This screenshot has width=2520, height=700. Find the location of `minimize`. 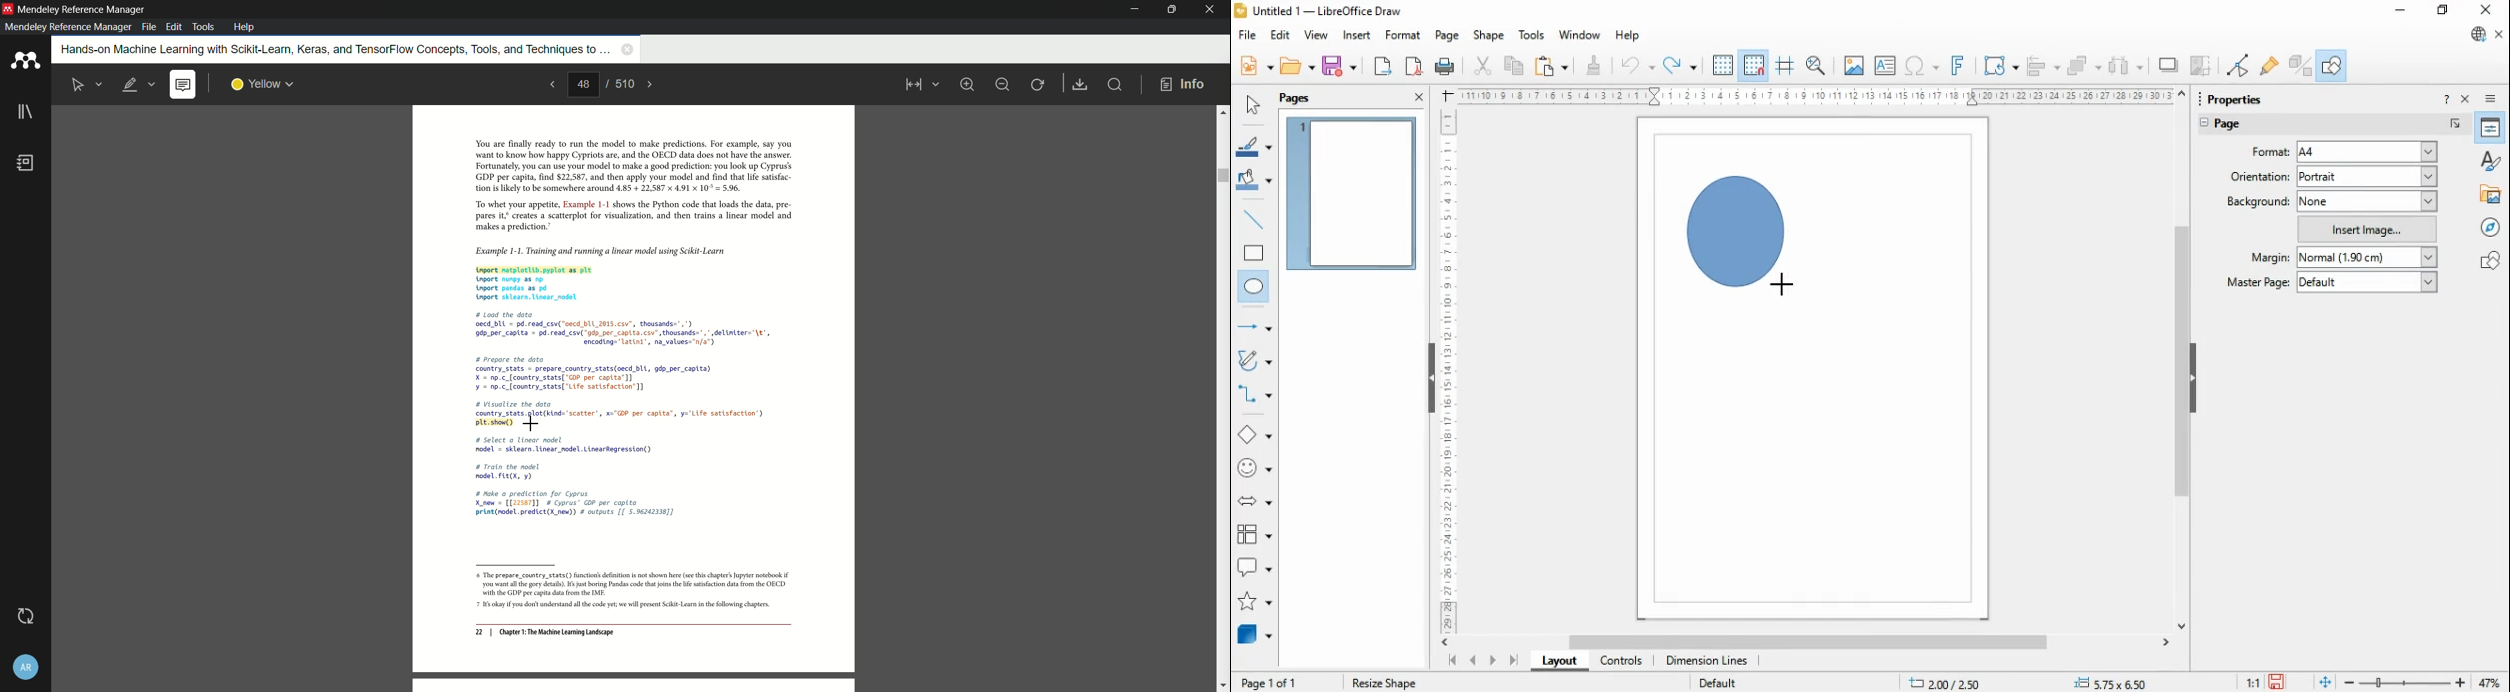

minimize is located at coordinates (2402, 10).